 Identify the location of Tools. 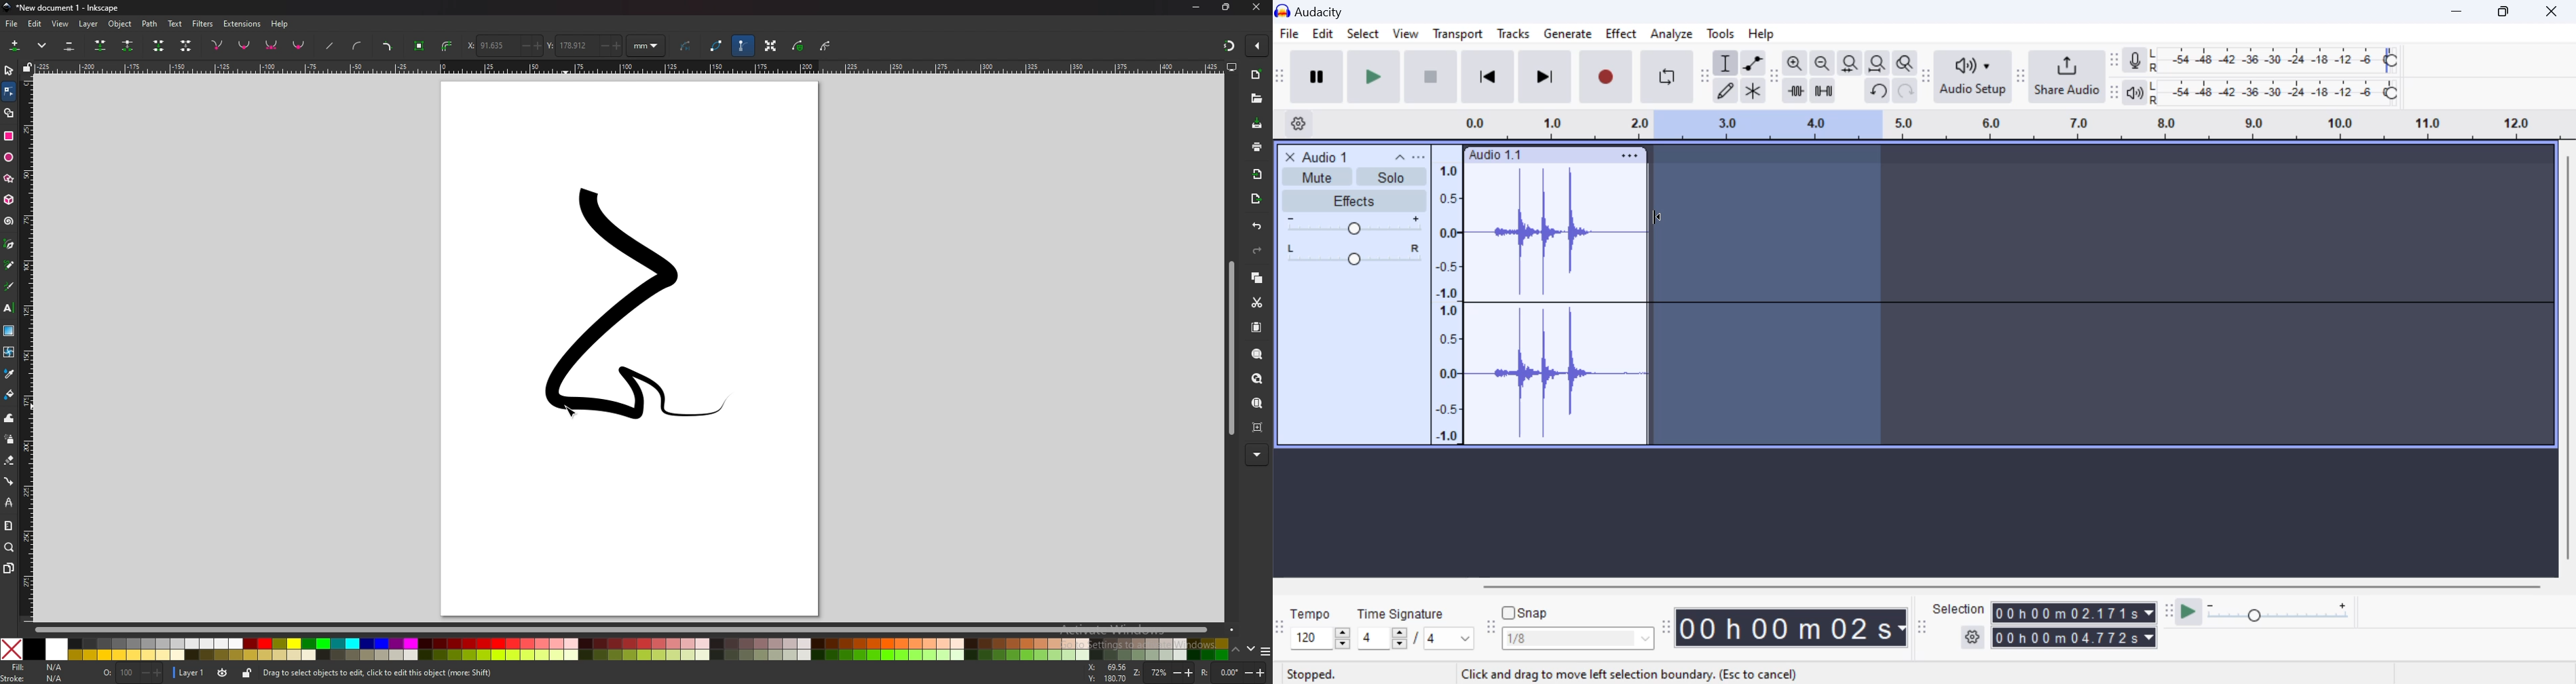
(1721, 33).